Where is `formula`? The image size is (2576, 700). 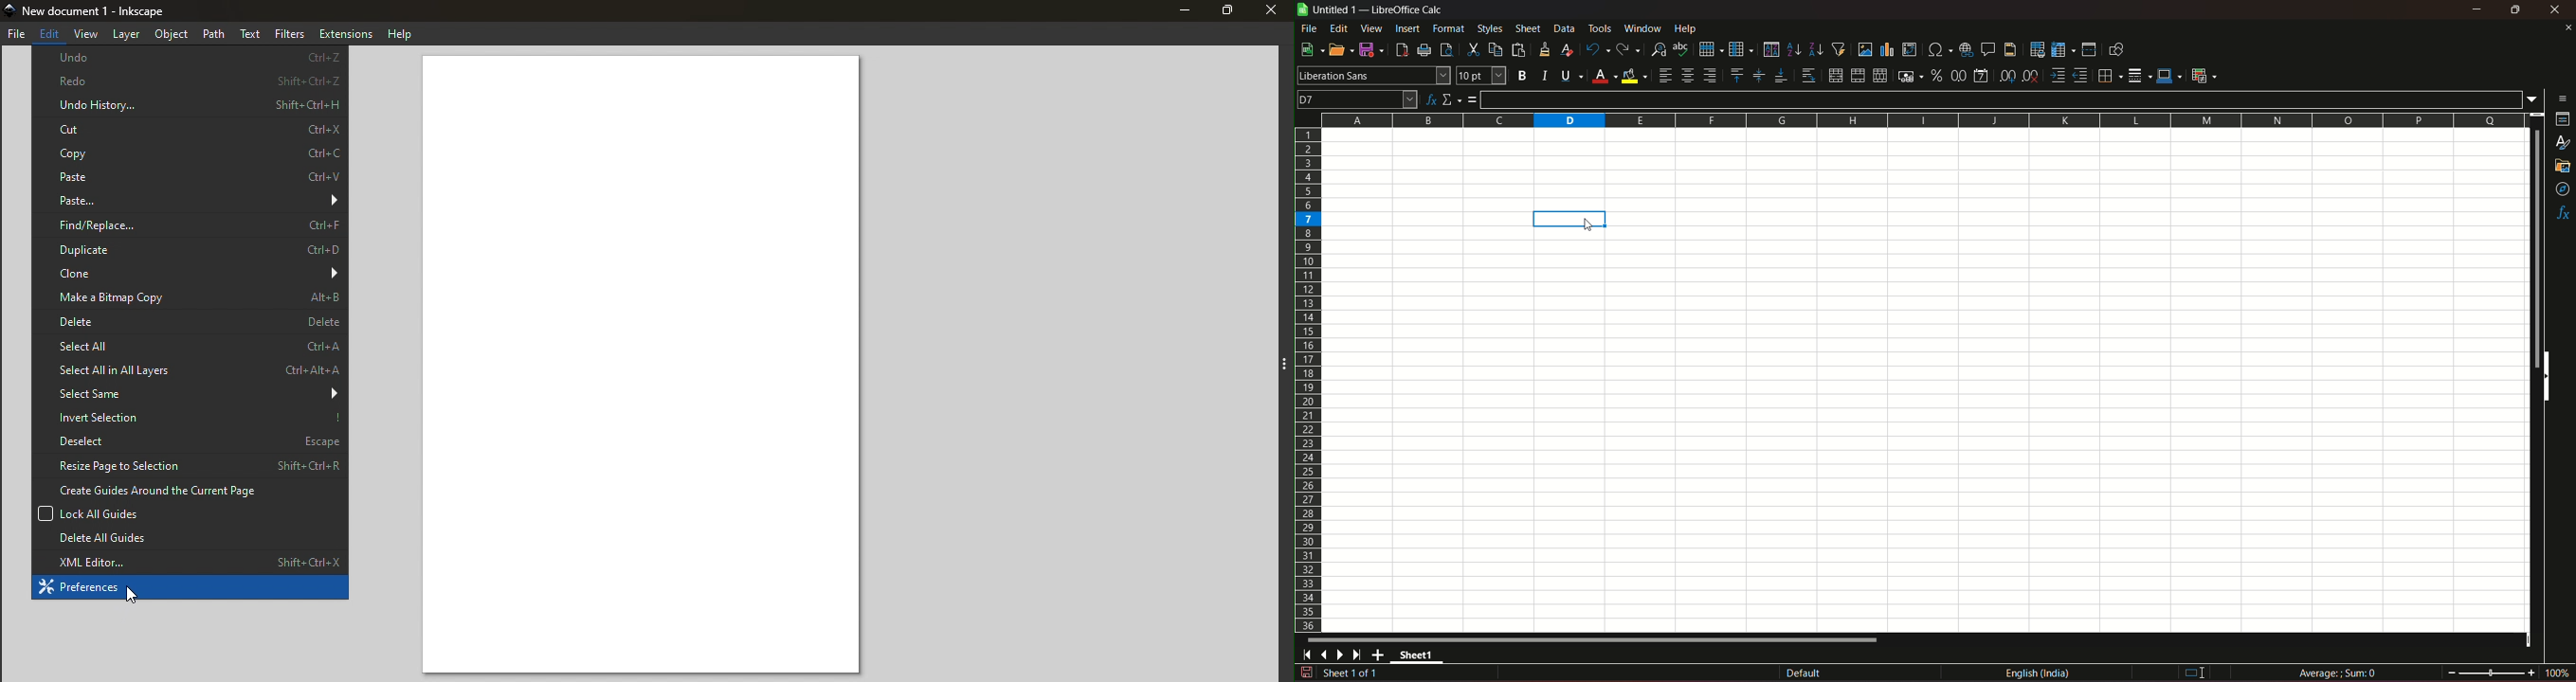
formula is located at coordinates (2340, 673).